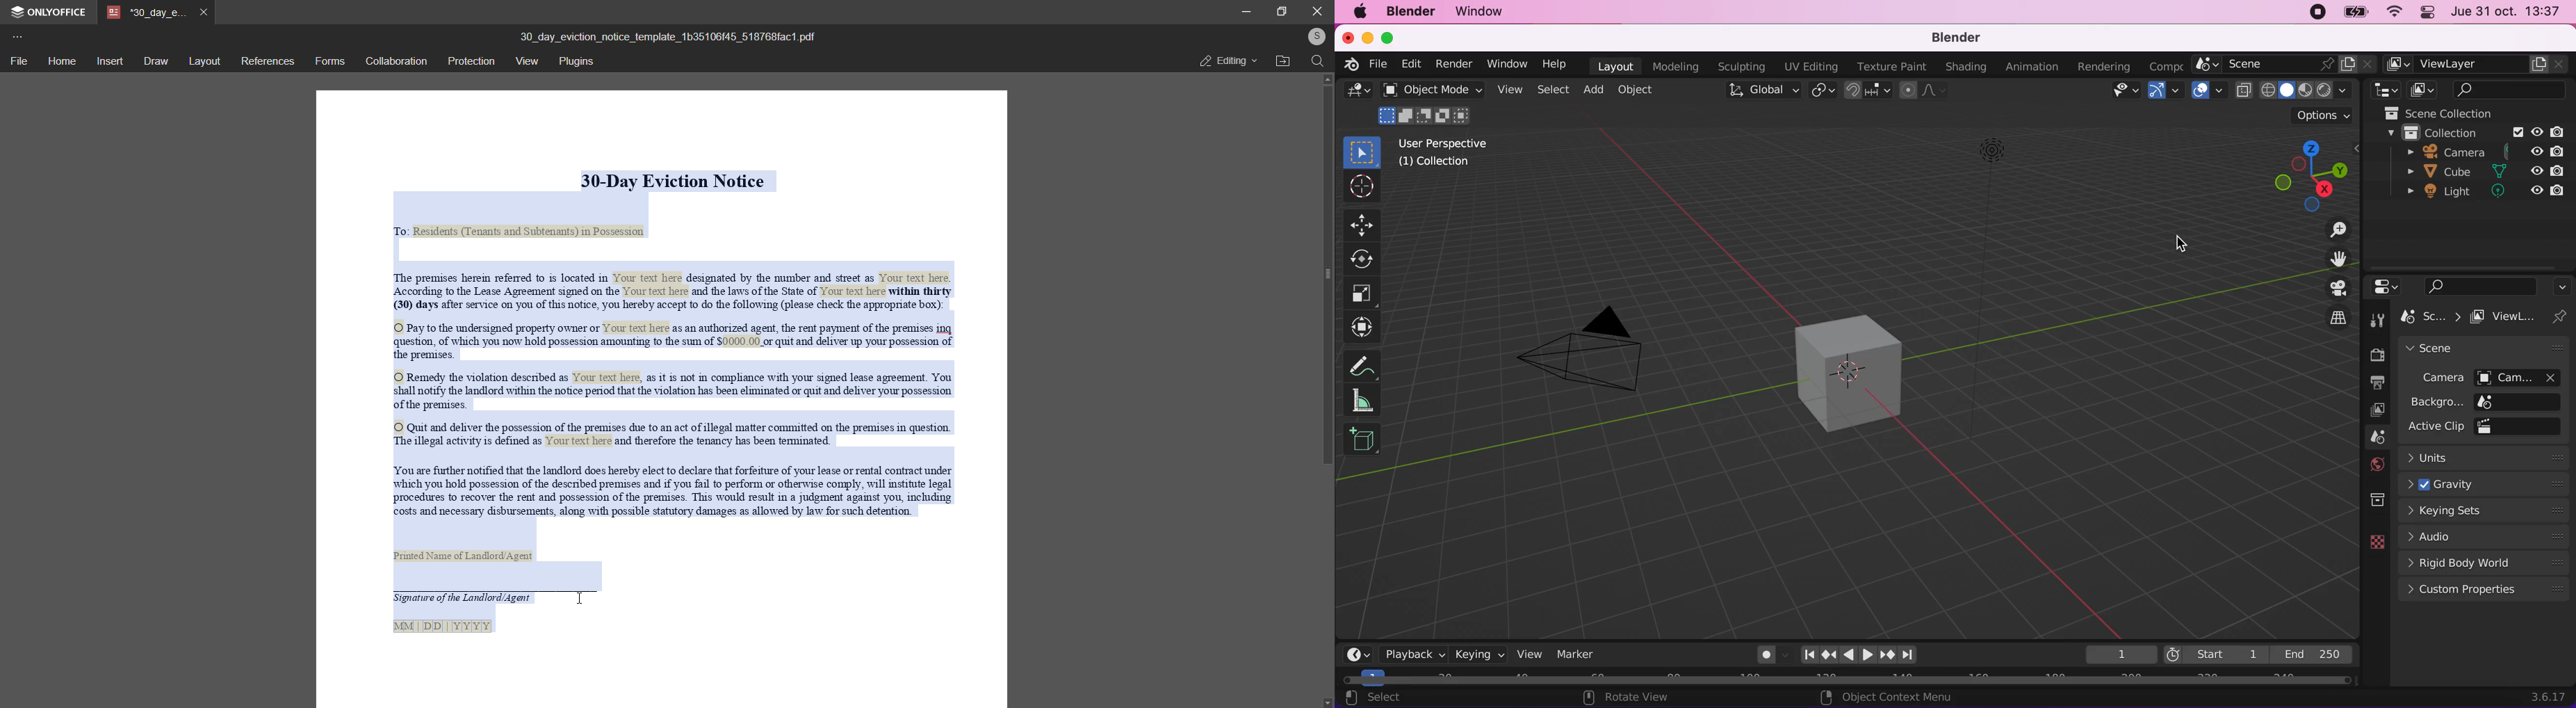 The width and height of the screenshot is (2576, 728). I want to click on move the view, so click(2330, 258).